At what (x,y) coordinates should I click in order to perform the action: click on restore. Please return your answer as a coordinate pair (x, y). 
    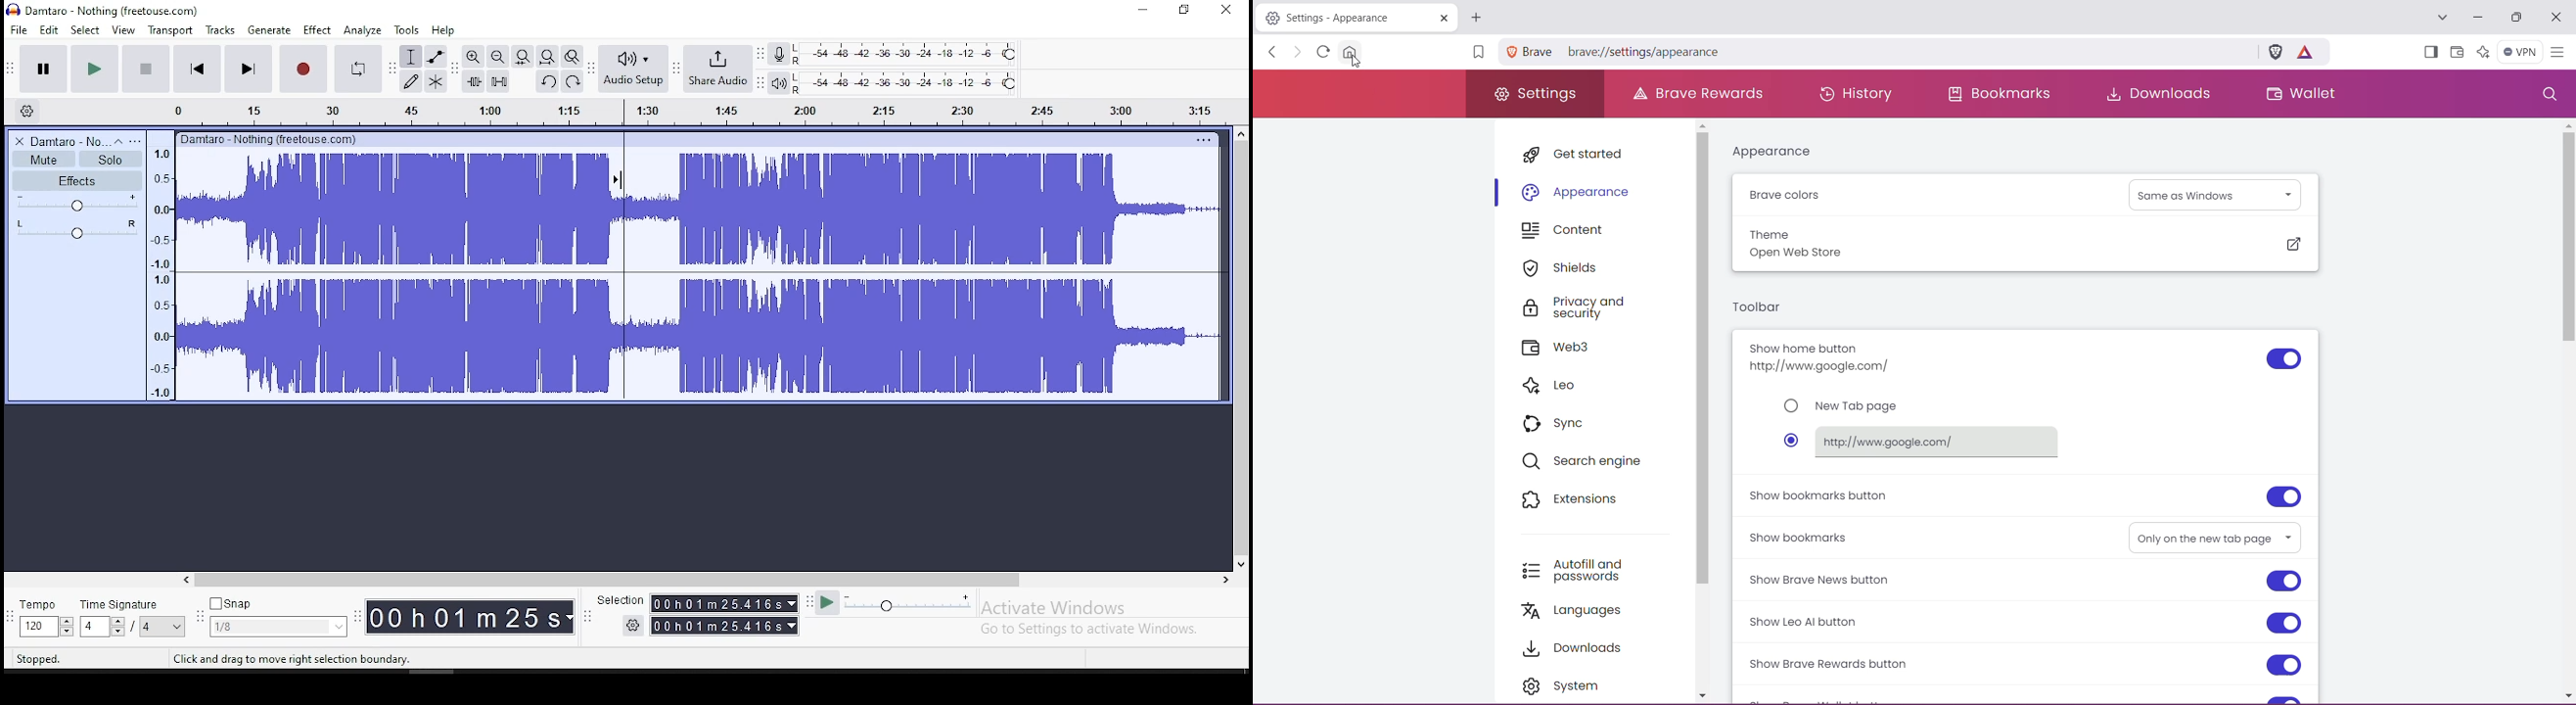
    Looking at the image, I should click on (1184, 11).